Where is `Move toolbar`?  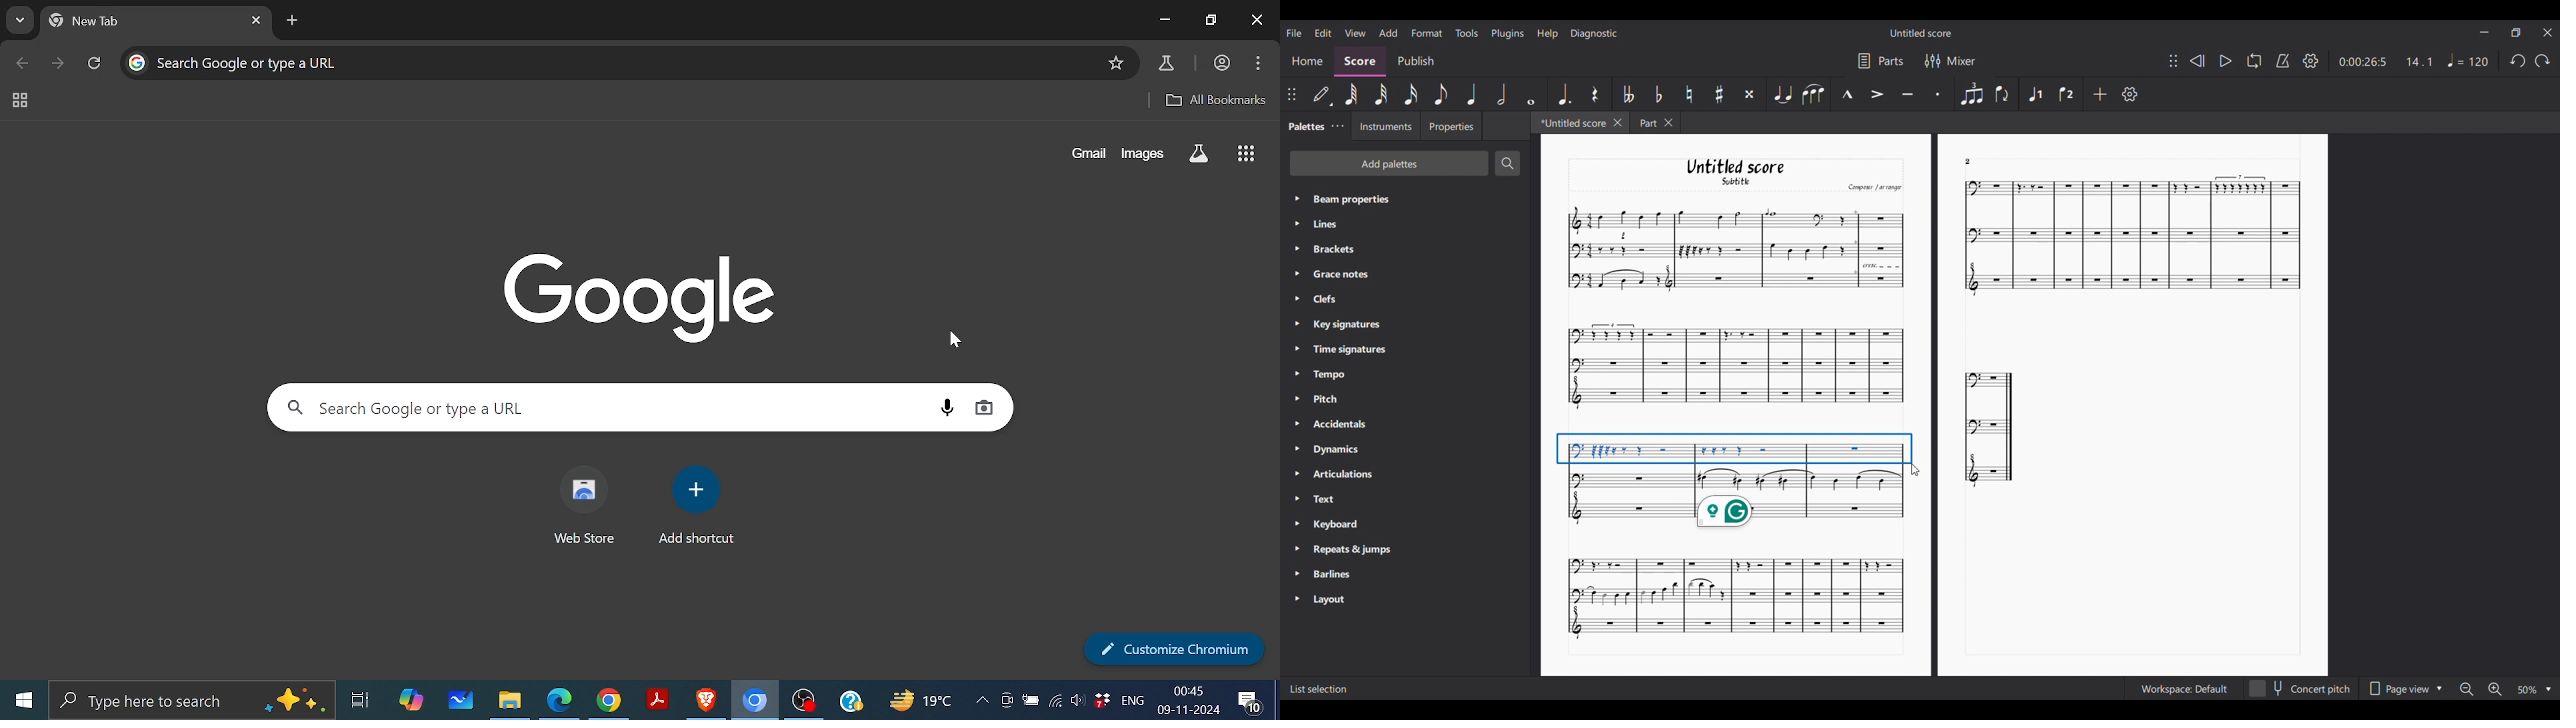 Move toolbar is located at coordinates (2173, 61).